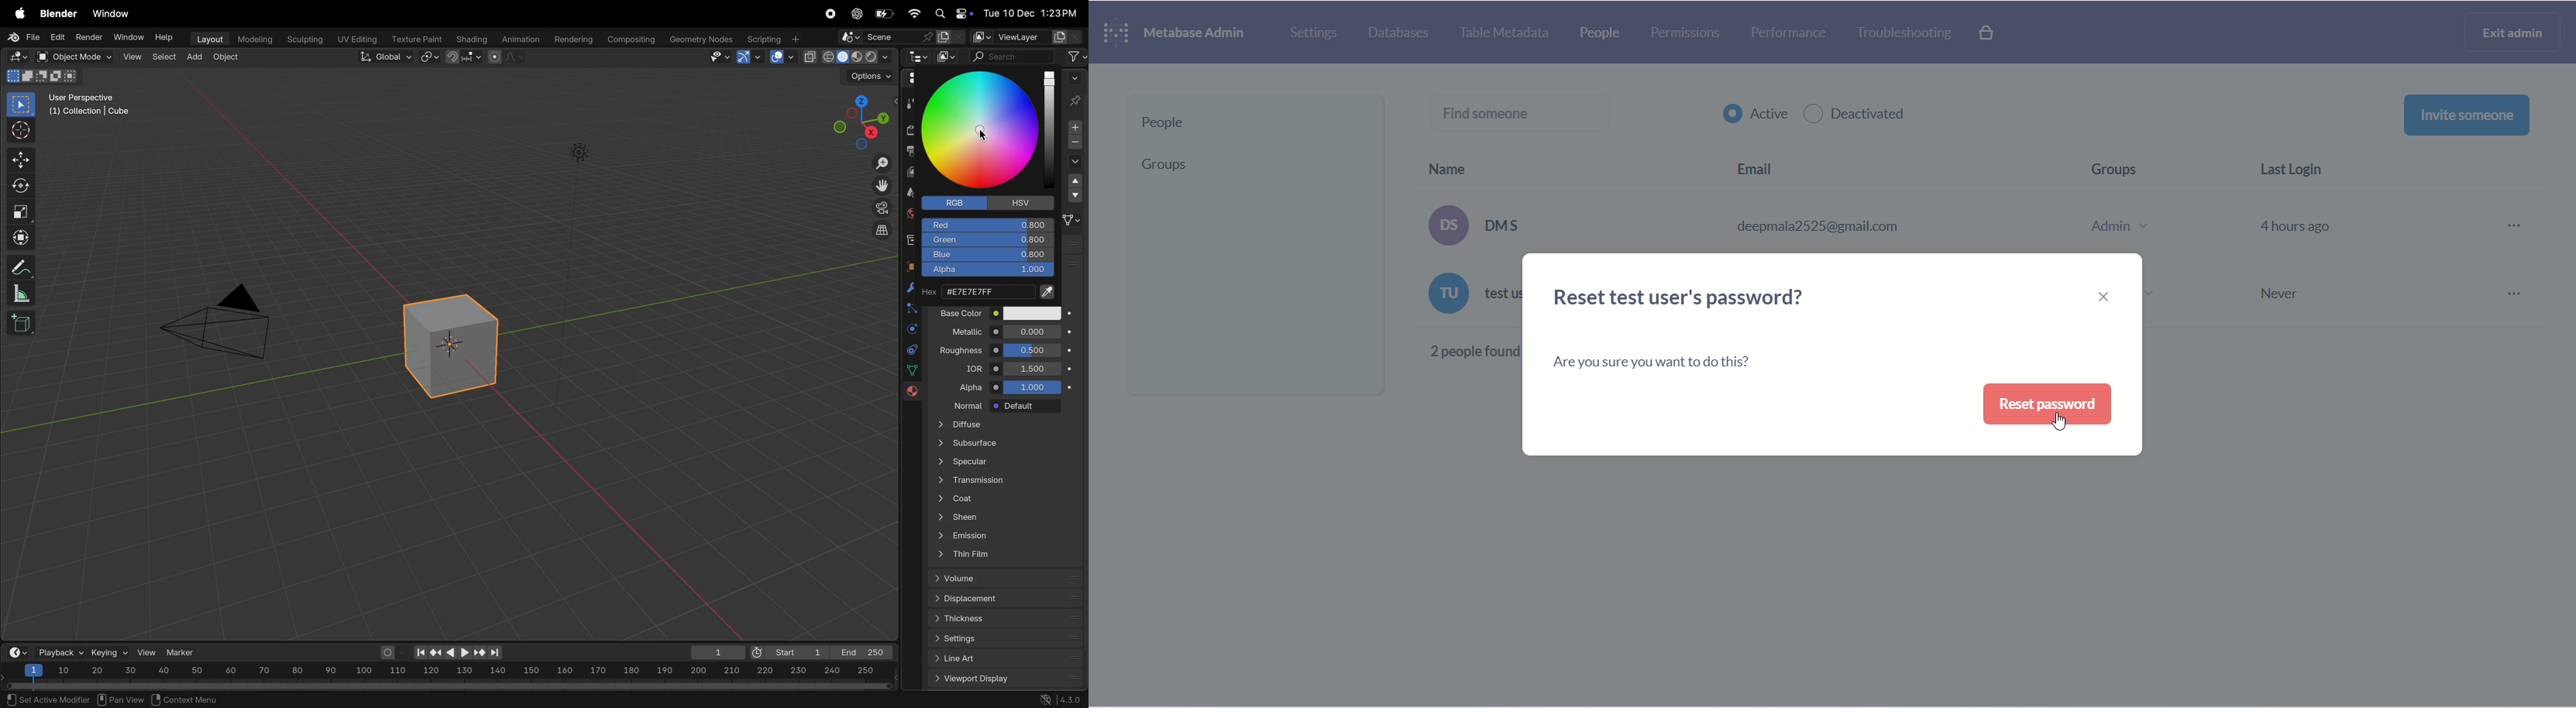 The image size is (2576, 728). What do you see at coordinates (2465, 117) in the screenshot?
I see `invite someone` at bounding box center [2465, 117].